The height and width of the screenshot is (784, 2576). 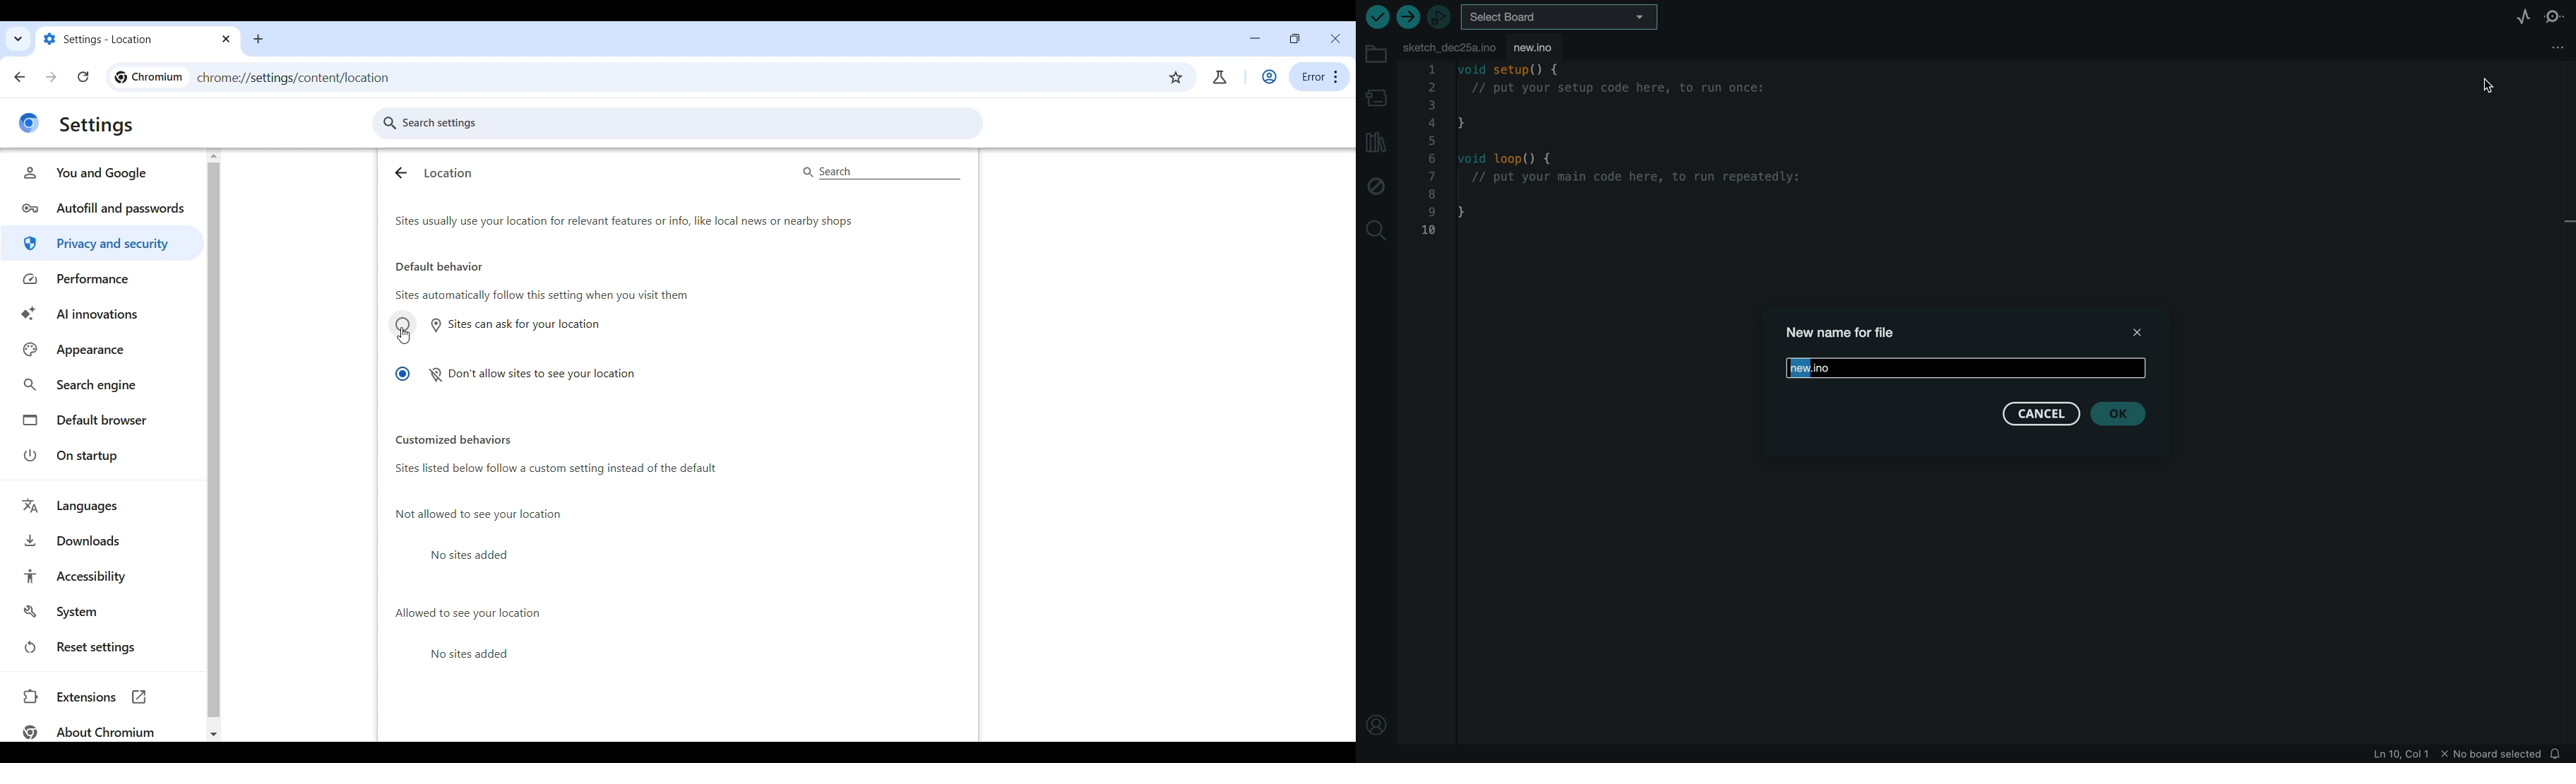 I want to click on extensions, so click(x=101, y=696).